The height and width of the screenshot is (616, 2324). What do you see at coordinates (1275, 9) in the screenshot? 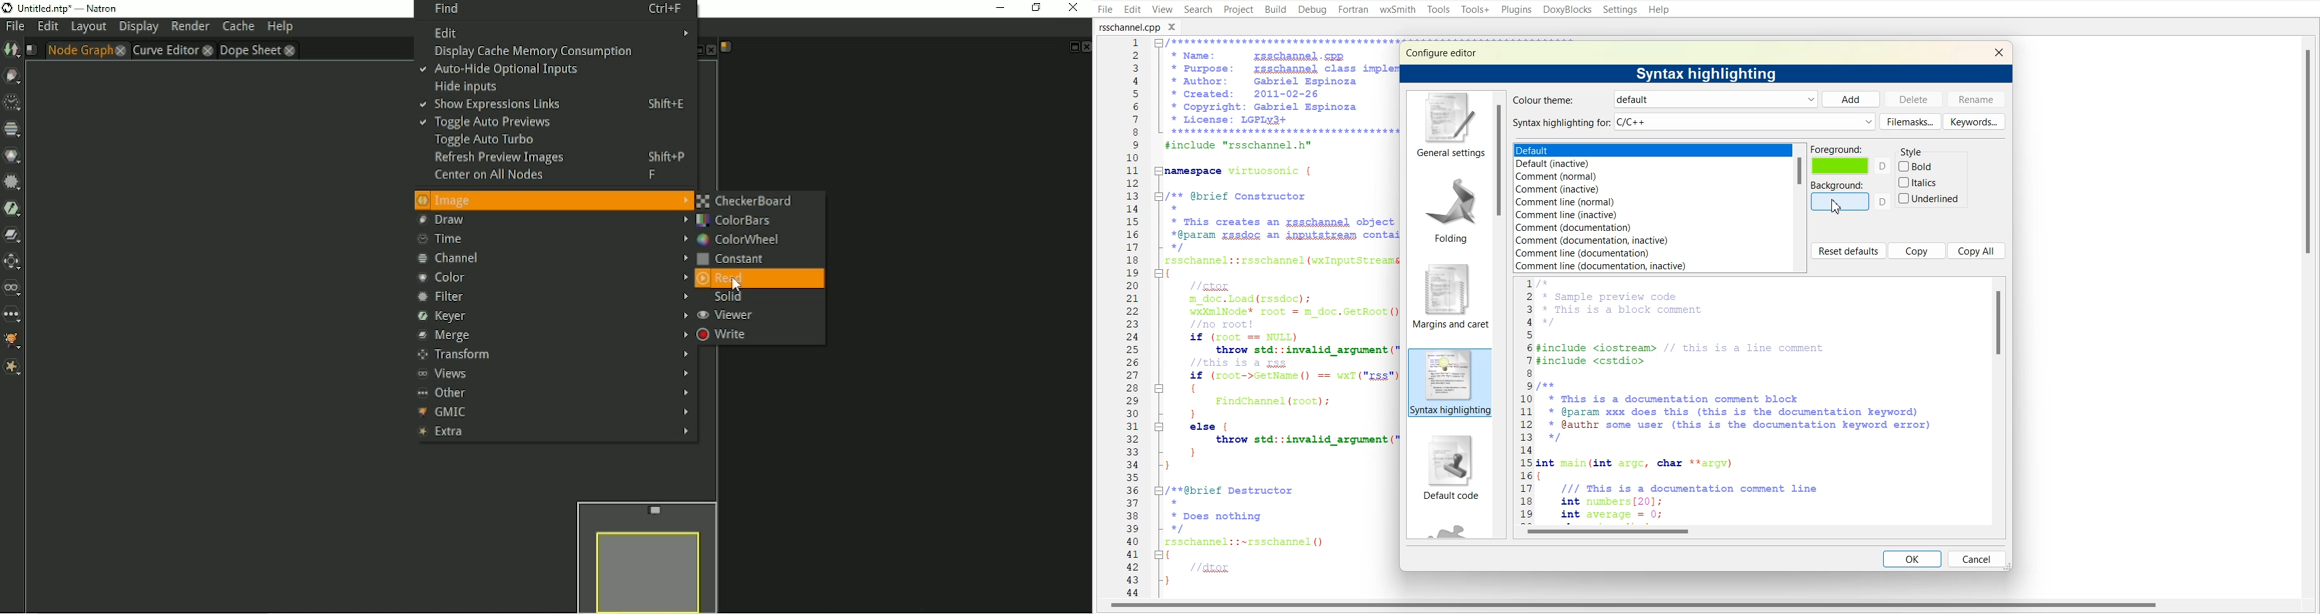
I see `Build` at bounding box center [1275, 9].